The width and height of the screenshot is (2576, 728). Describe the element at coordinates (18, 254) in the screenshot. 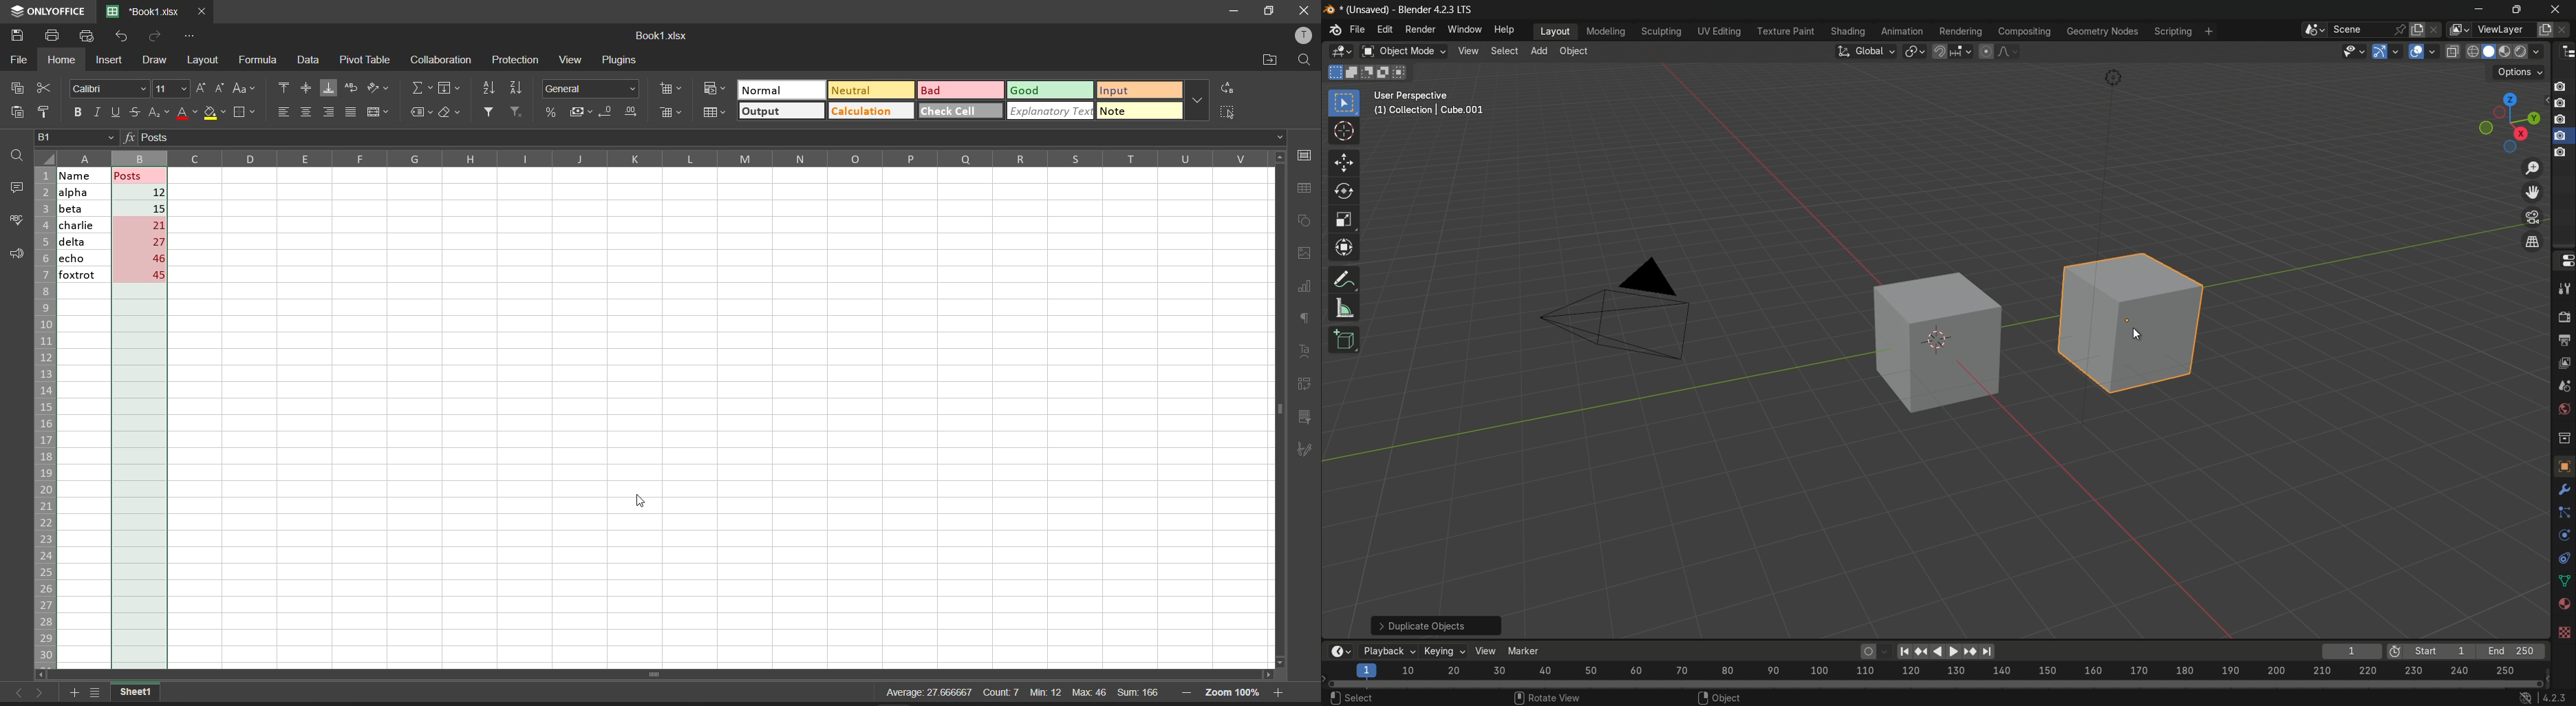

I see `support and feedback` at that location.